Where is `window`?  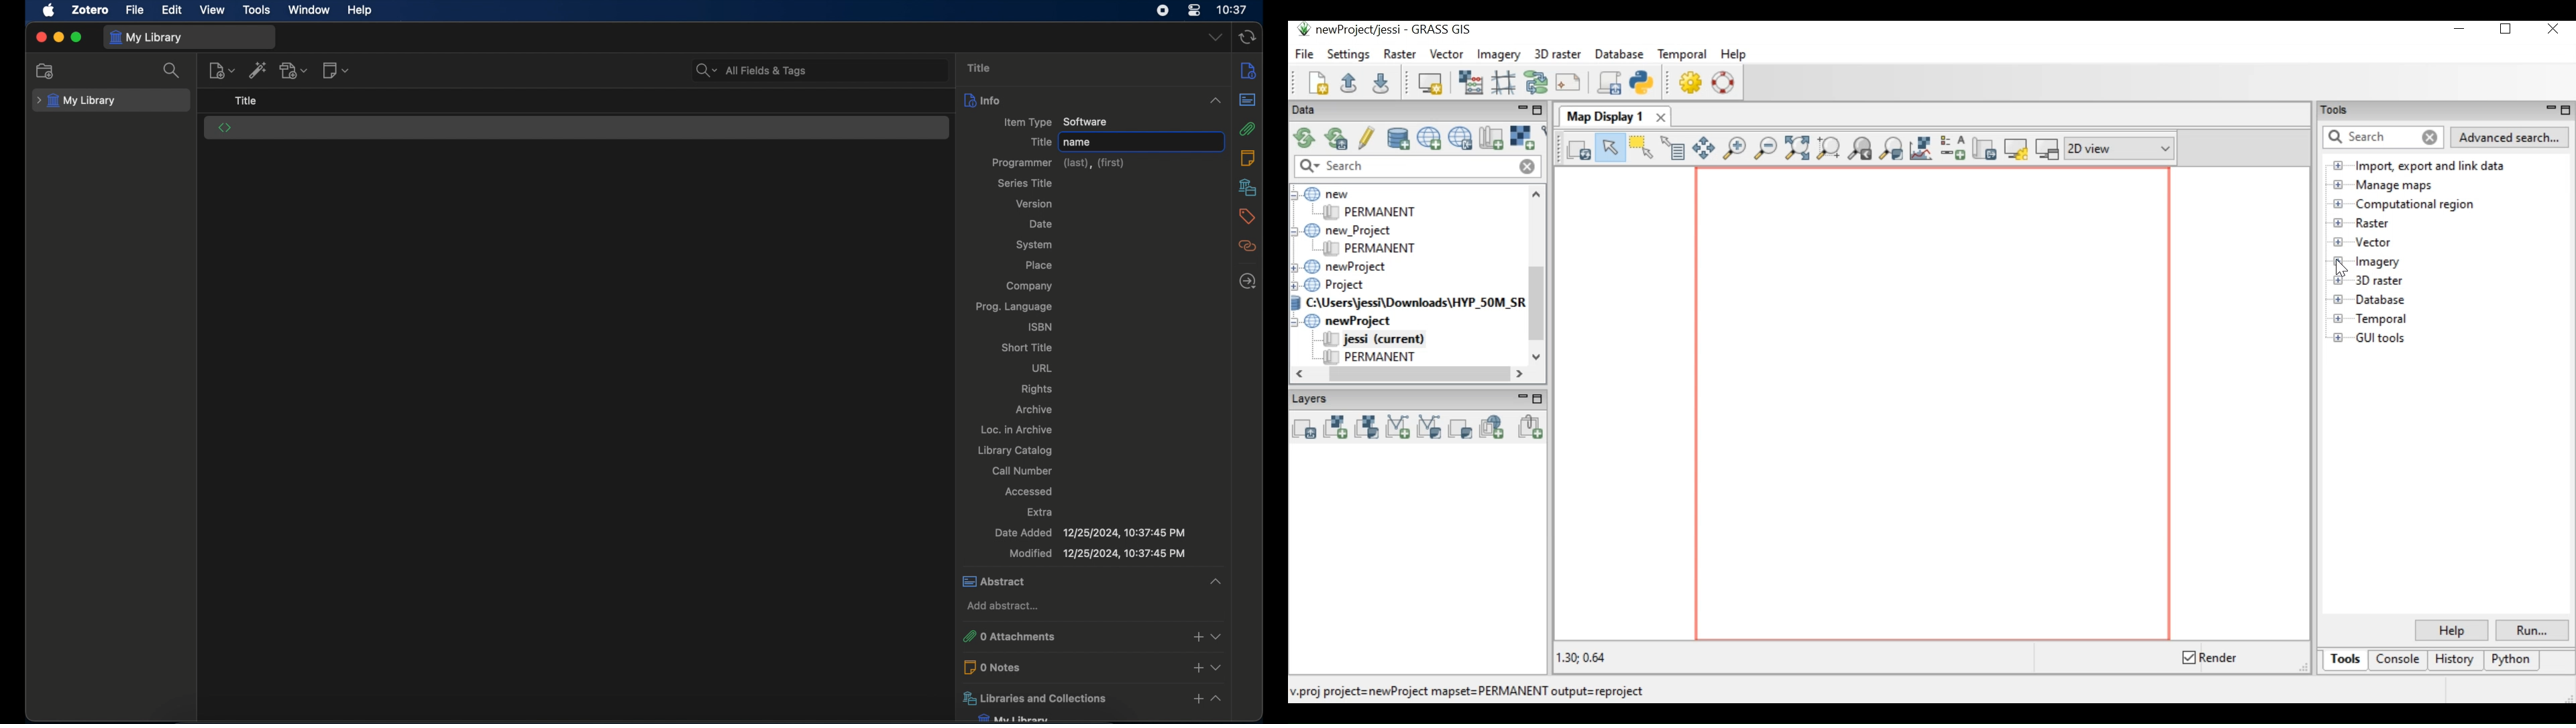 window is located at coordinates (309, 9).